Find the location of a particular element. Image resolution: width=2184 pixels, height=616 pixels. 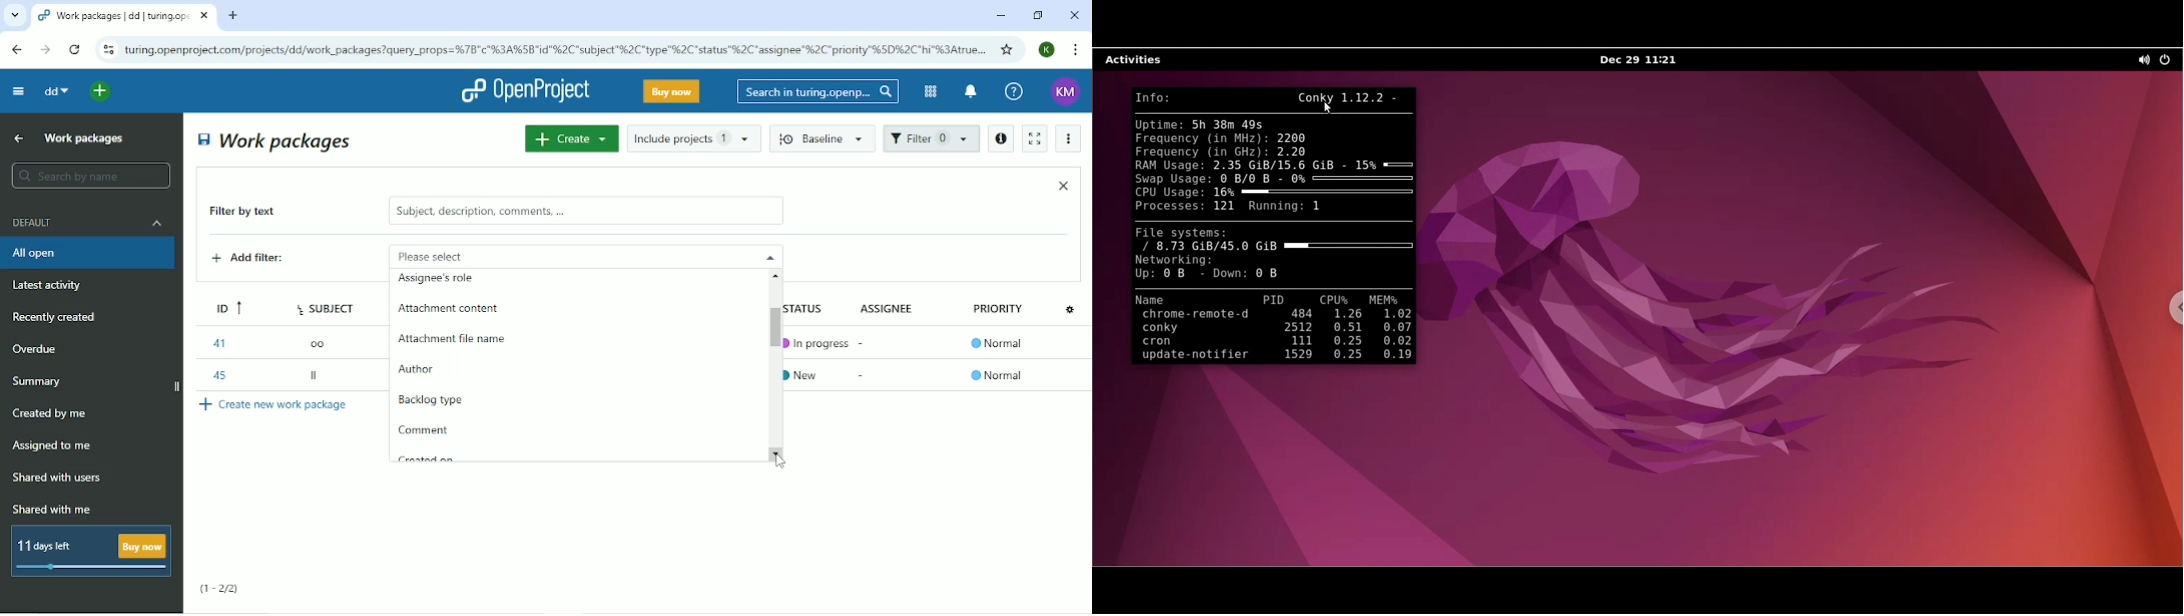

Open quick add menu is located at coordinates (101, 91).